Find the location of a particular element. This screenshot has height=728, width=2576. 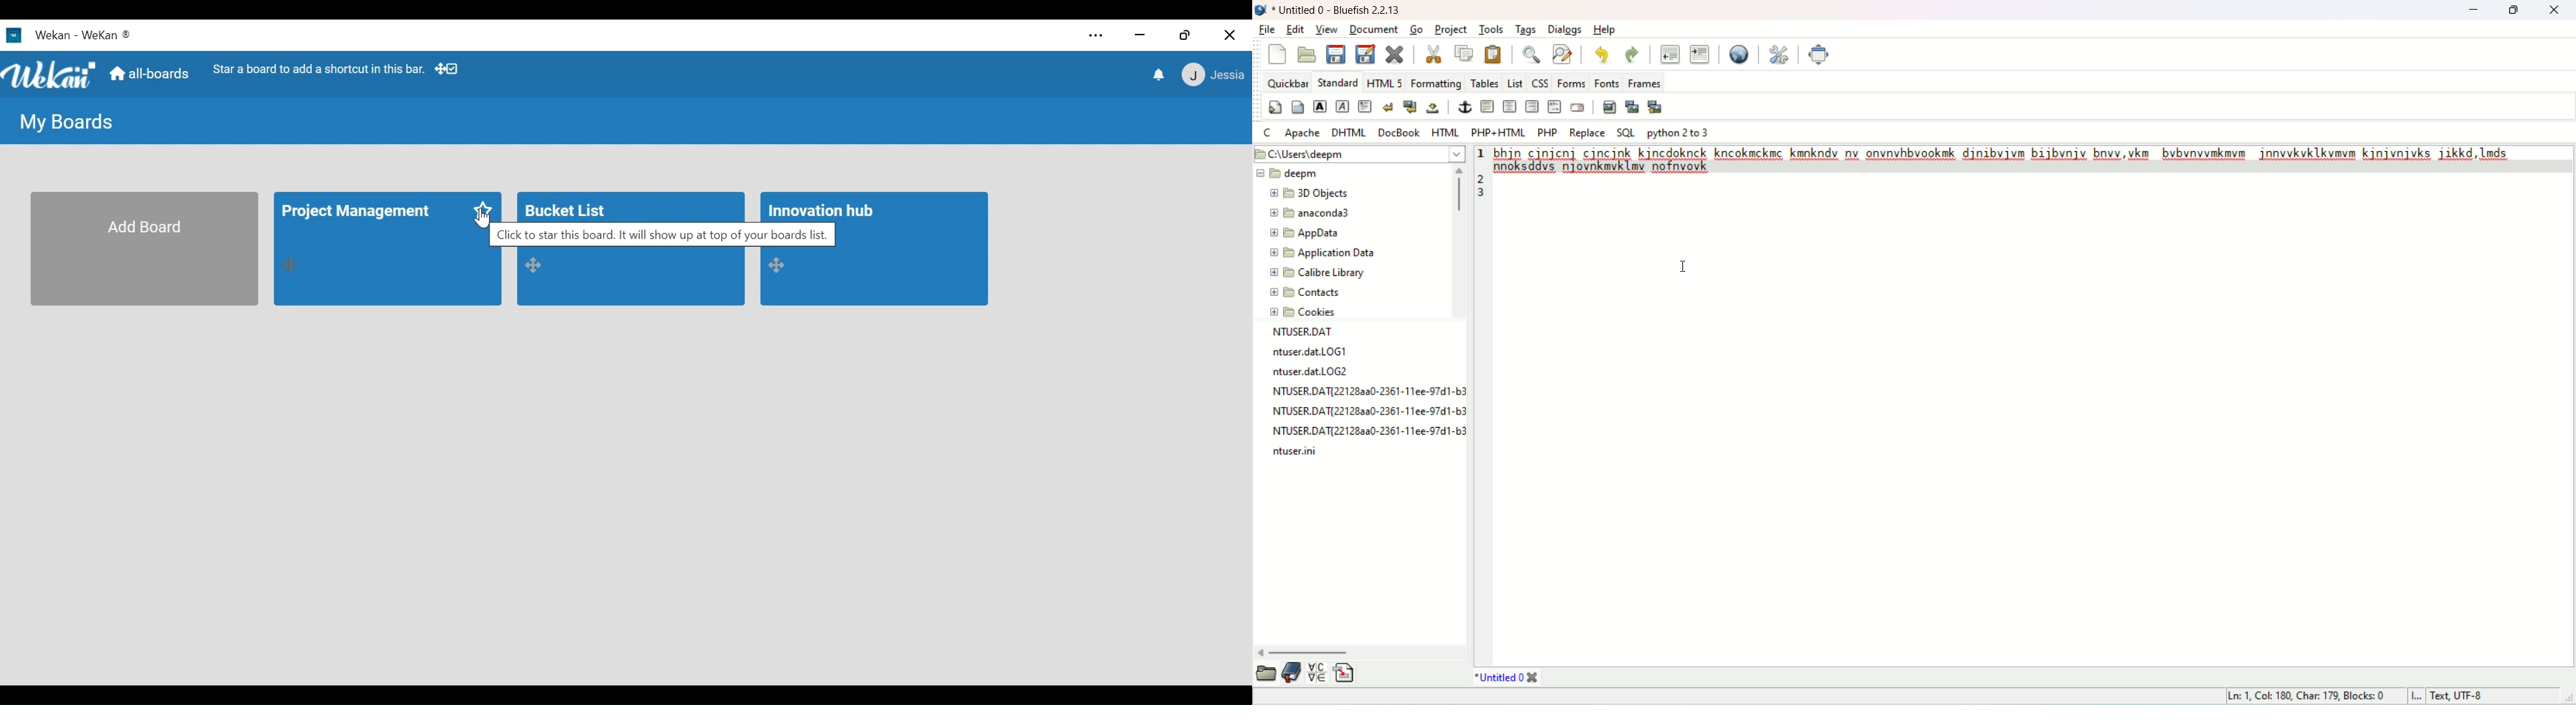

apache is located at coordinates (1304, 133).